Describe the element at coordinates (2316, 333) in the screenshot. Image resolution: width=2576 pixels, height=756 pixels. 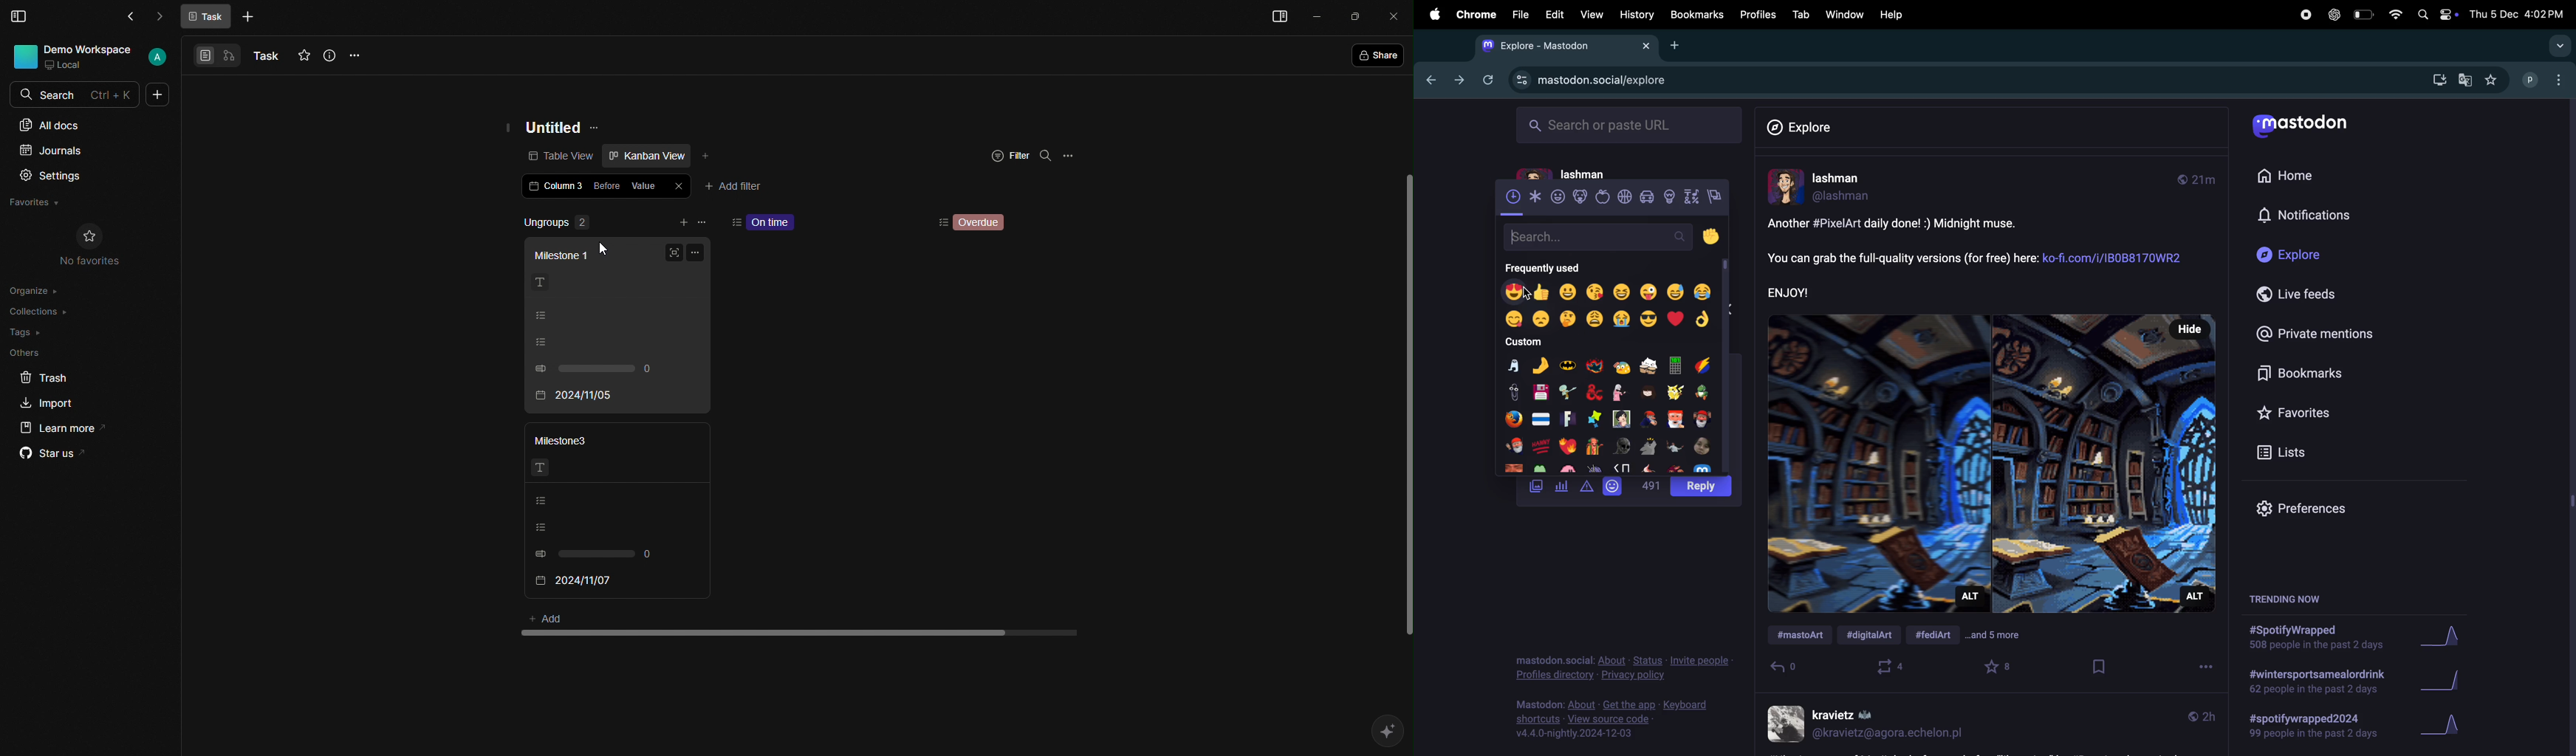
I see `Private mentions` at that location.